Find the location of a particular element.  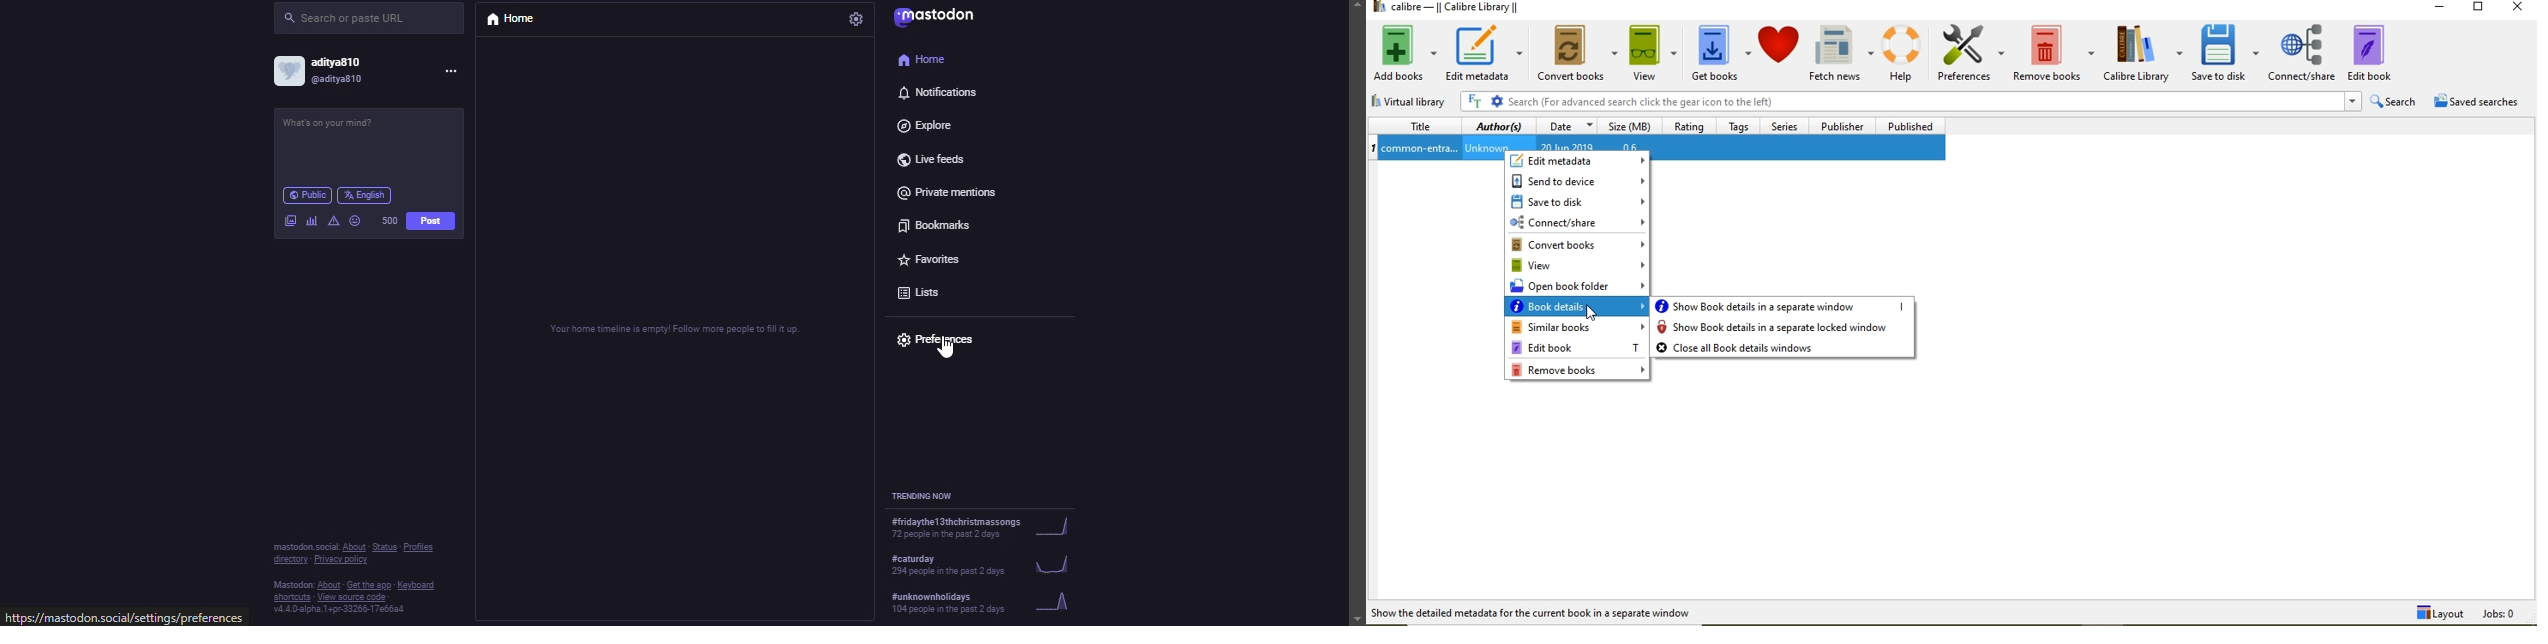

account is located at coordinates (321, 67).